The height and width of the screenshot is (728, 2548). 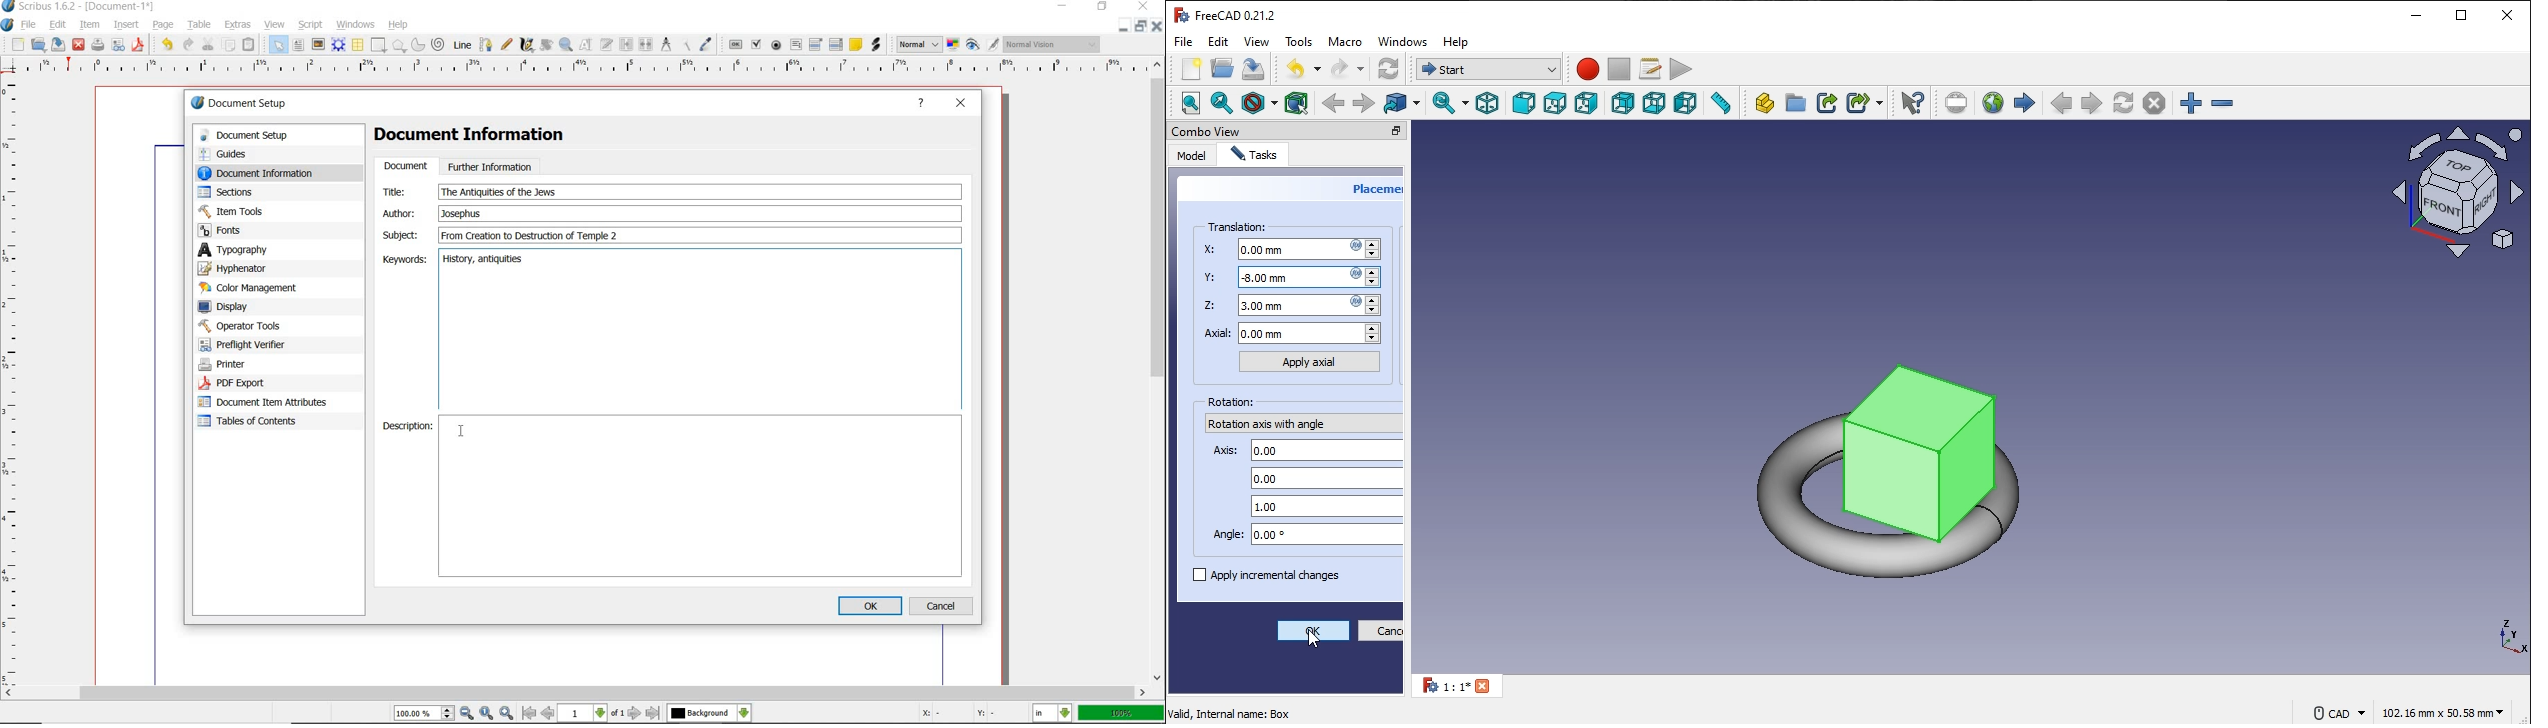 I want to click on make link, so click(x=1826, y=102).